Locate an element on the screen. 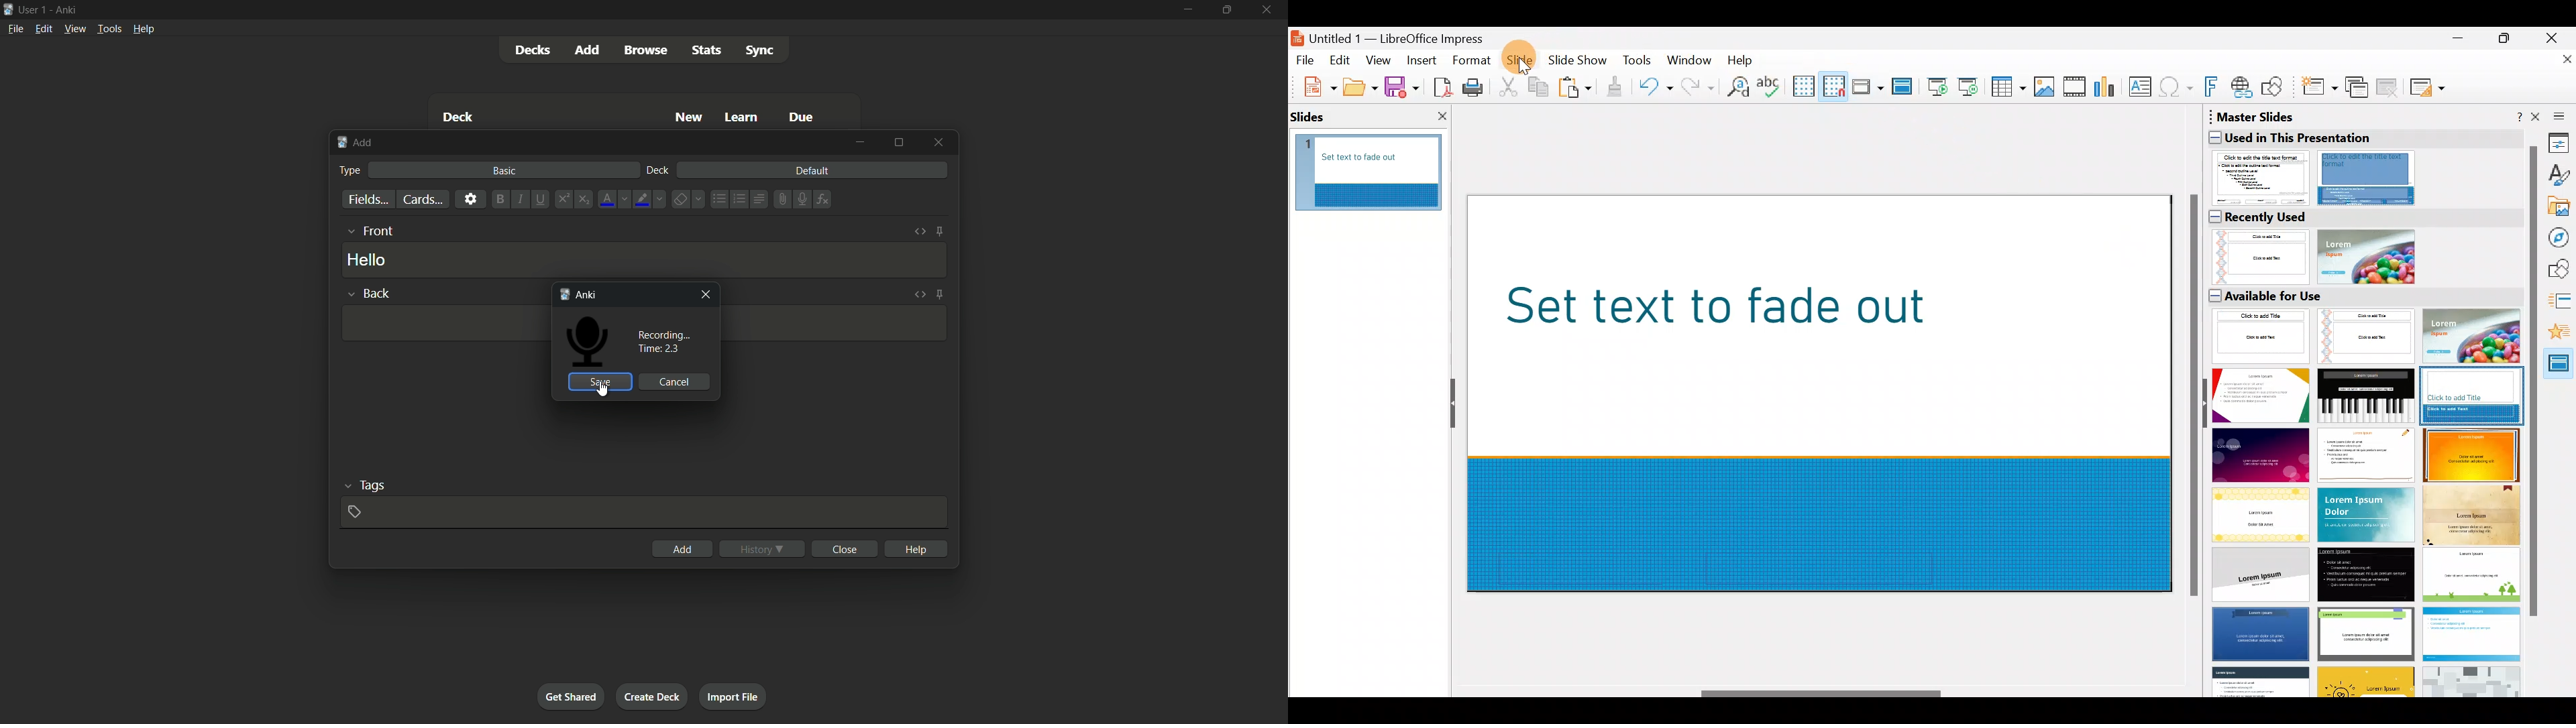 This screenshot has height=728, width=2576. basic is located at coordinates (502, 171).